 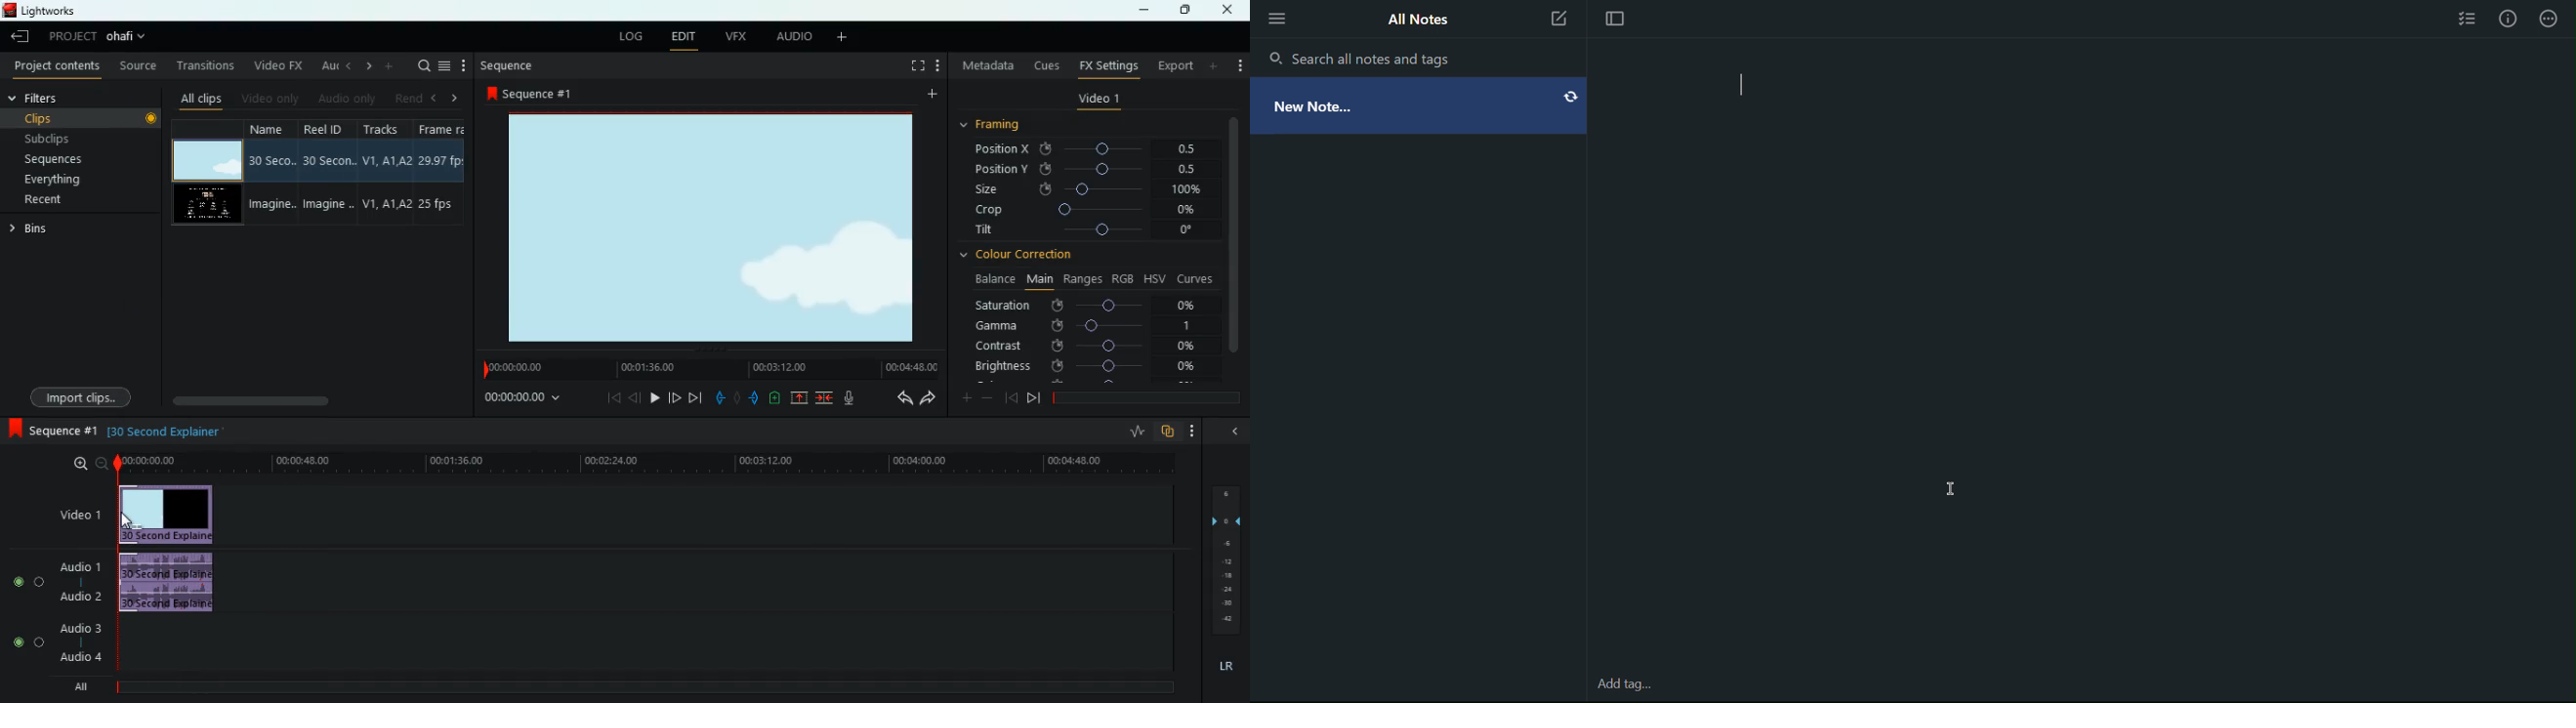 I want to click on lr, so click(x=1224, y=668).